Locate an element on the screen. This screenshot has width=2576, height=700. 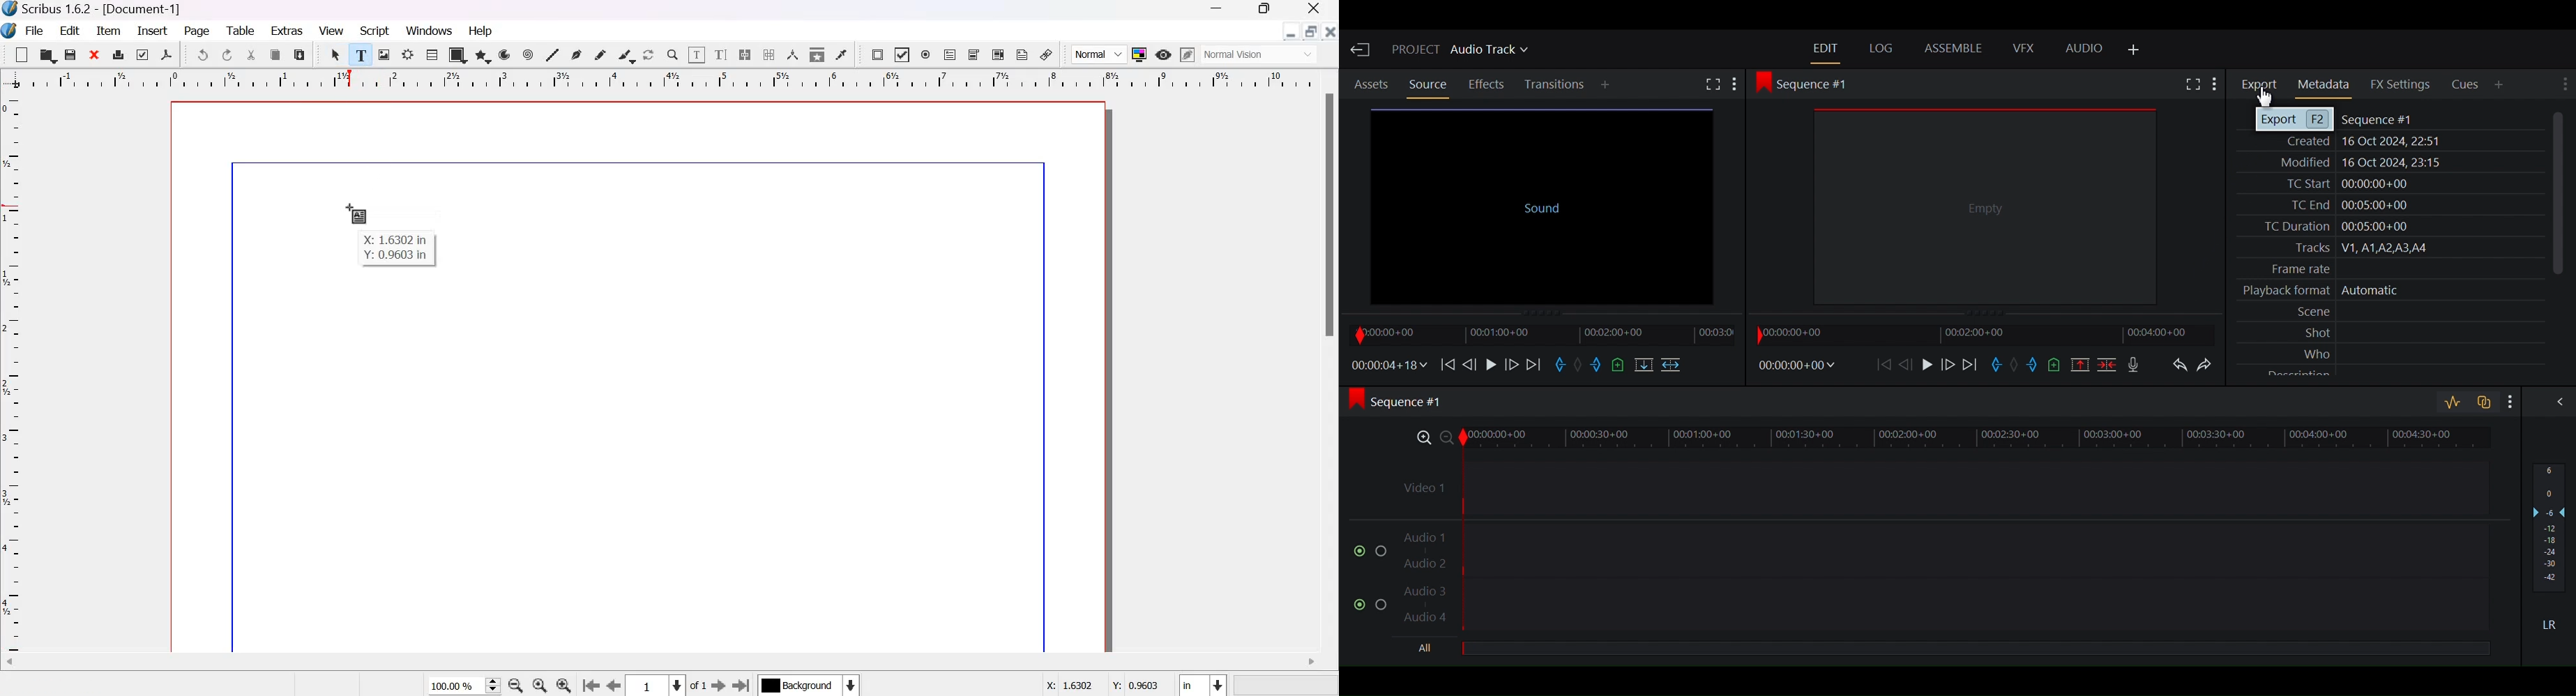
Y: 0.9603 is located at coordinates (1134, 683).